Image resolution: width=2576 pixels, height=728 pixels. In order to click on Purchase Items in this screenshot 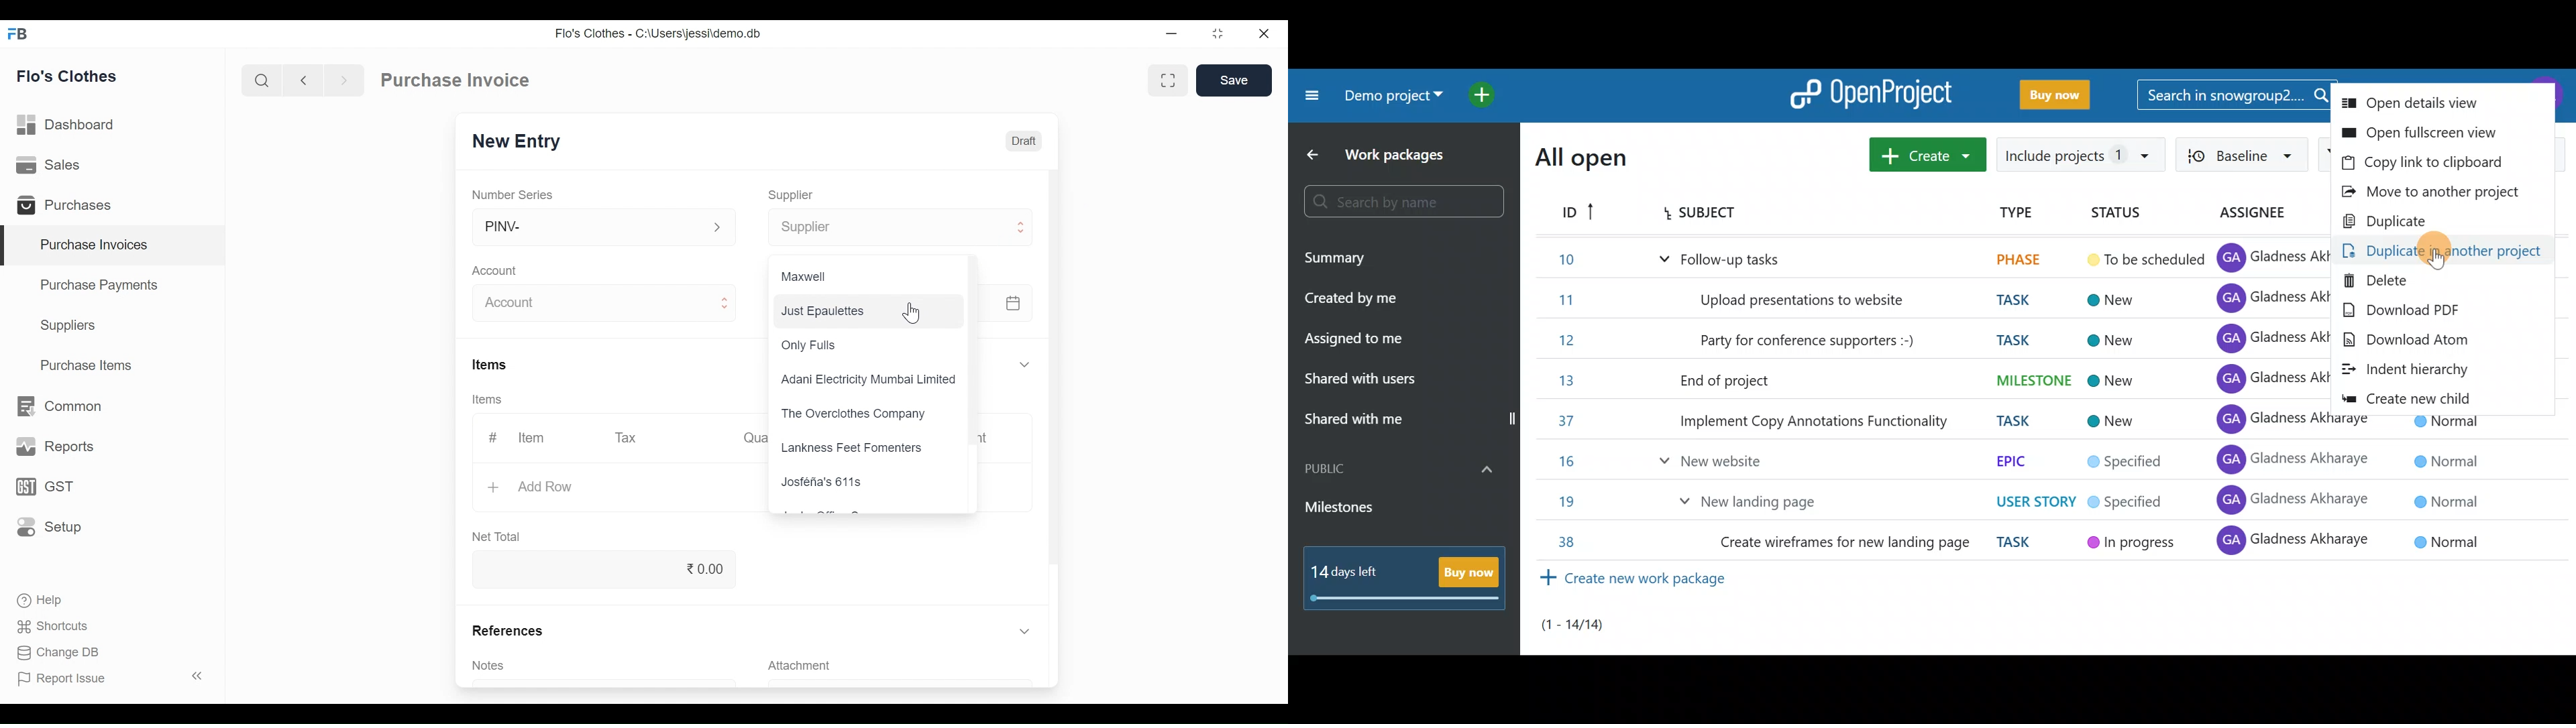, I will do `click(89, 365)`.